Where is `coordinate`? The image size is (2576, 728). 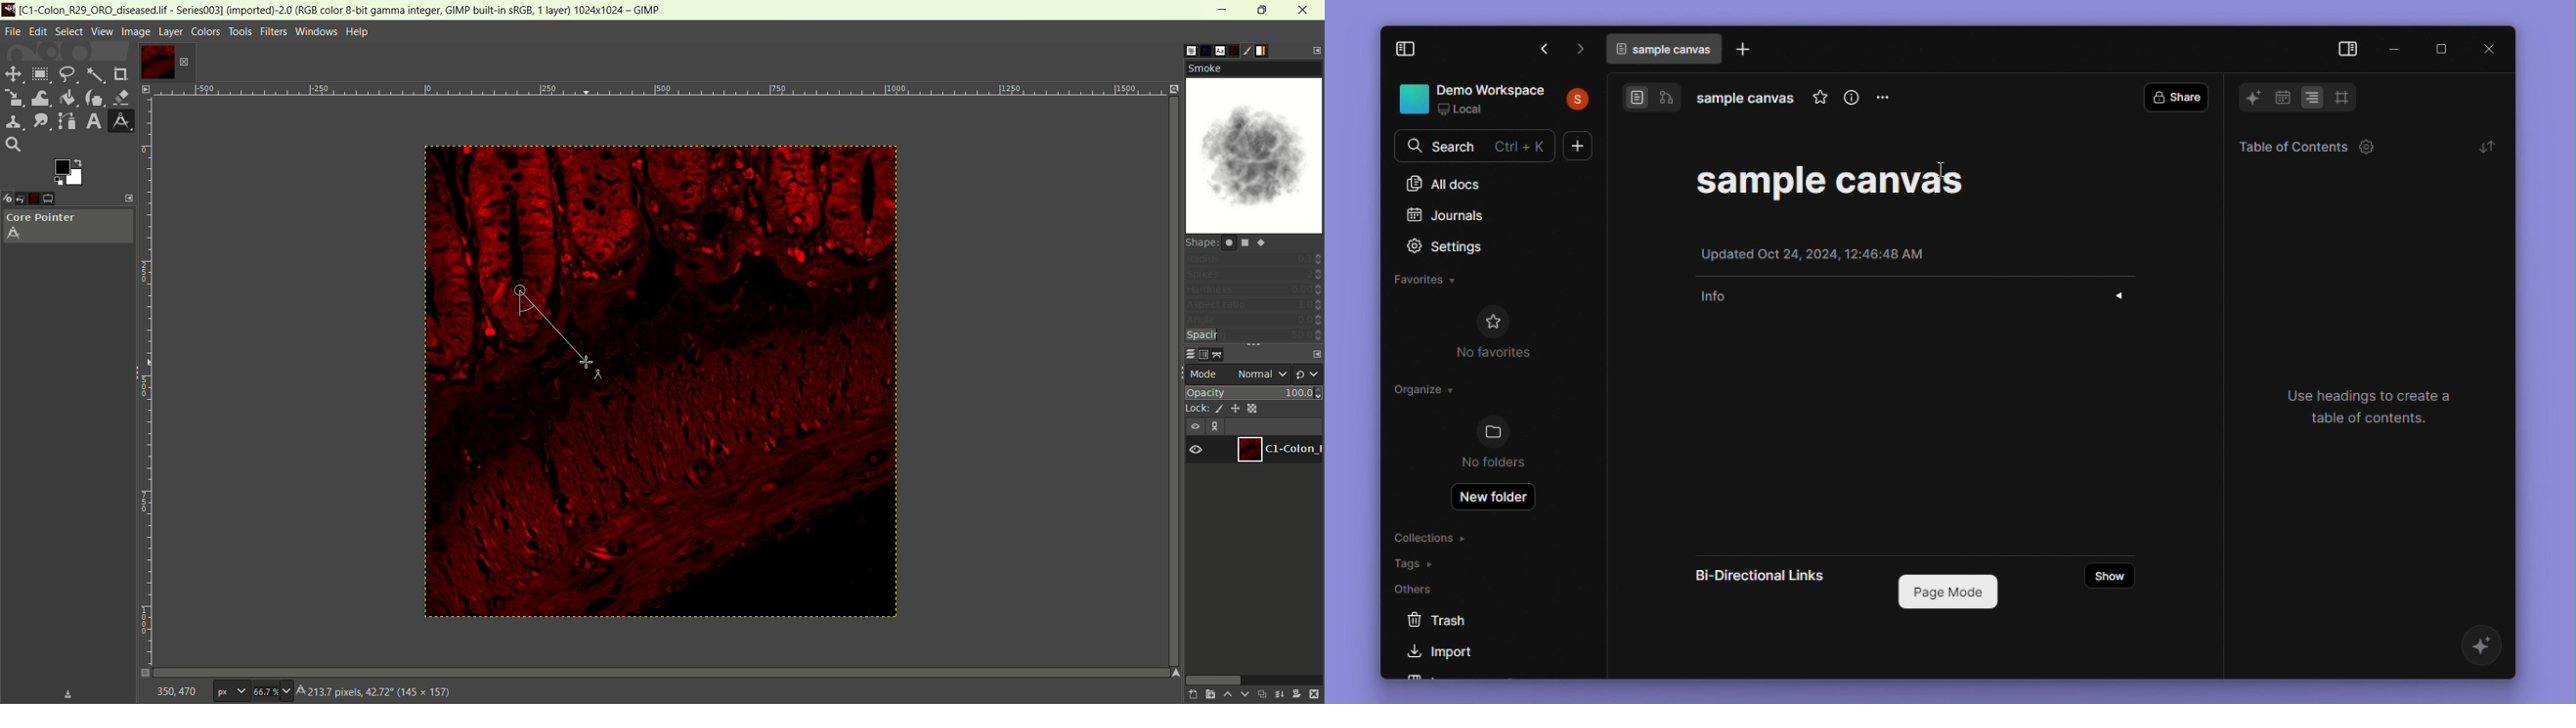 coordinate is located at coordinates (175, 690).